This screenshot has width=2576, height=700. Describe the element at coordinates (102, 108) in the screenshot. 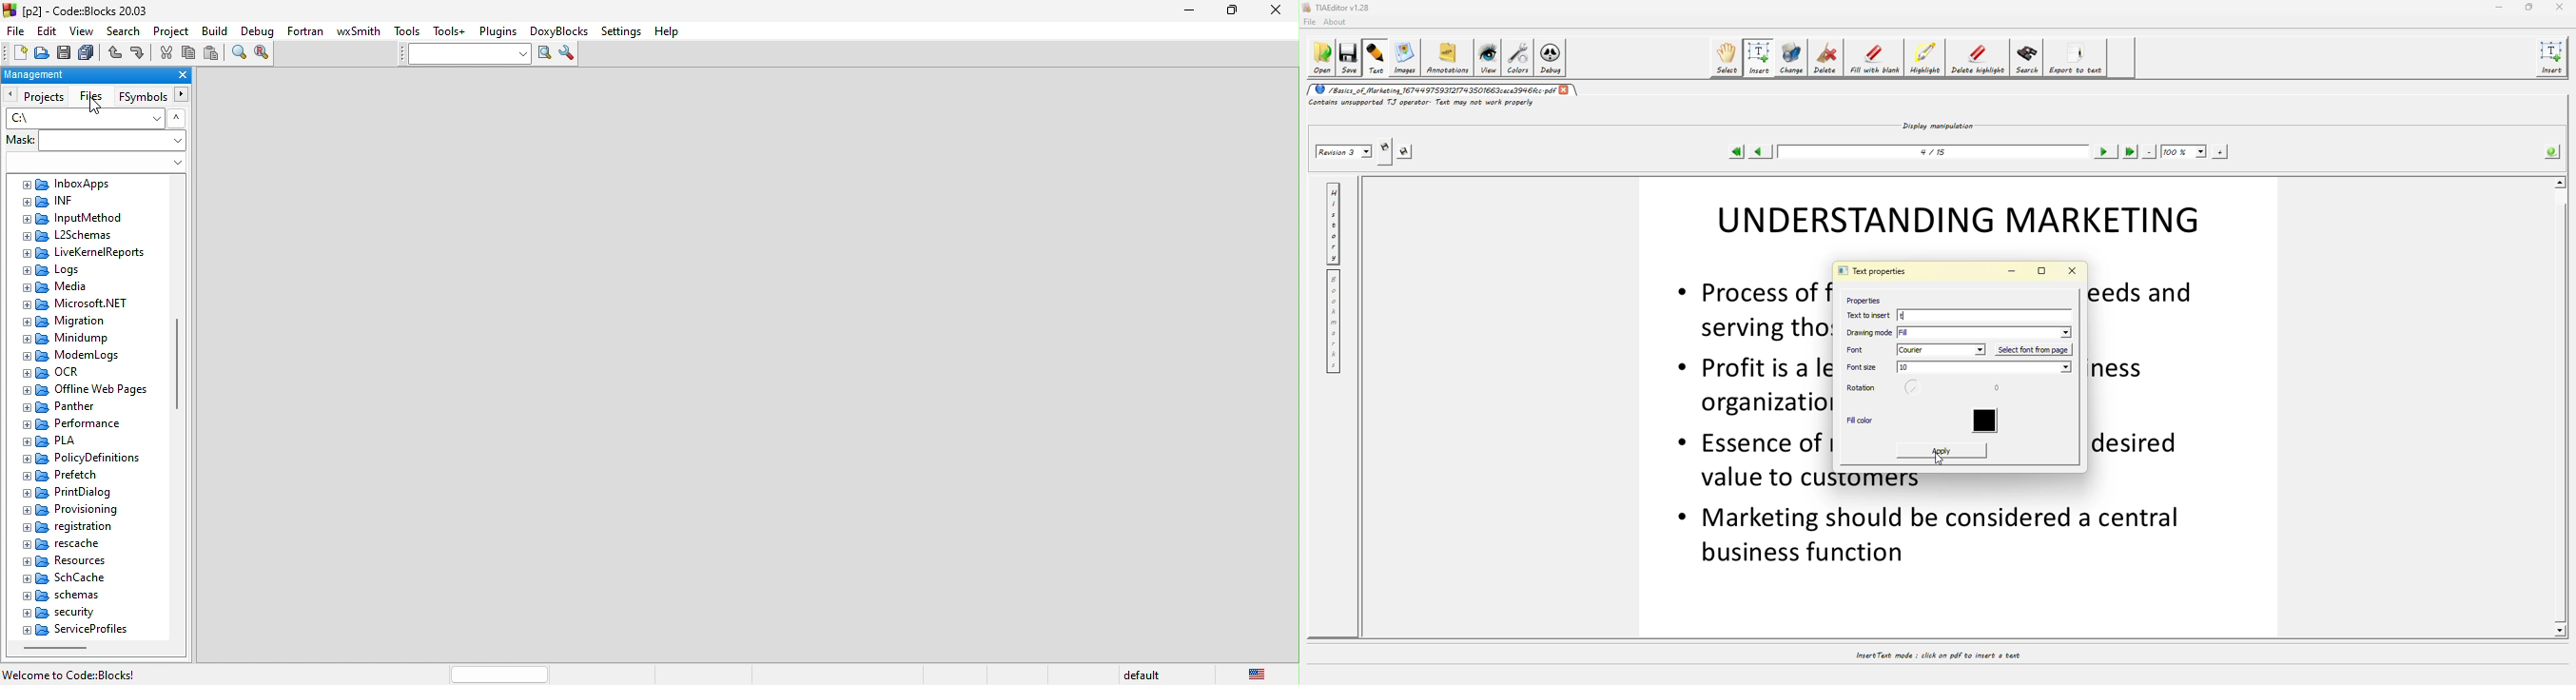

I see `cursor` at that location.